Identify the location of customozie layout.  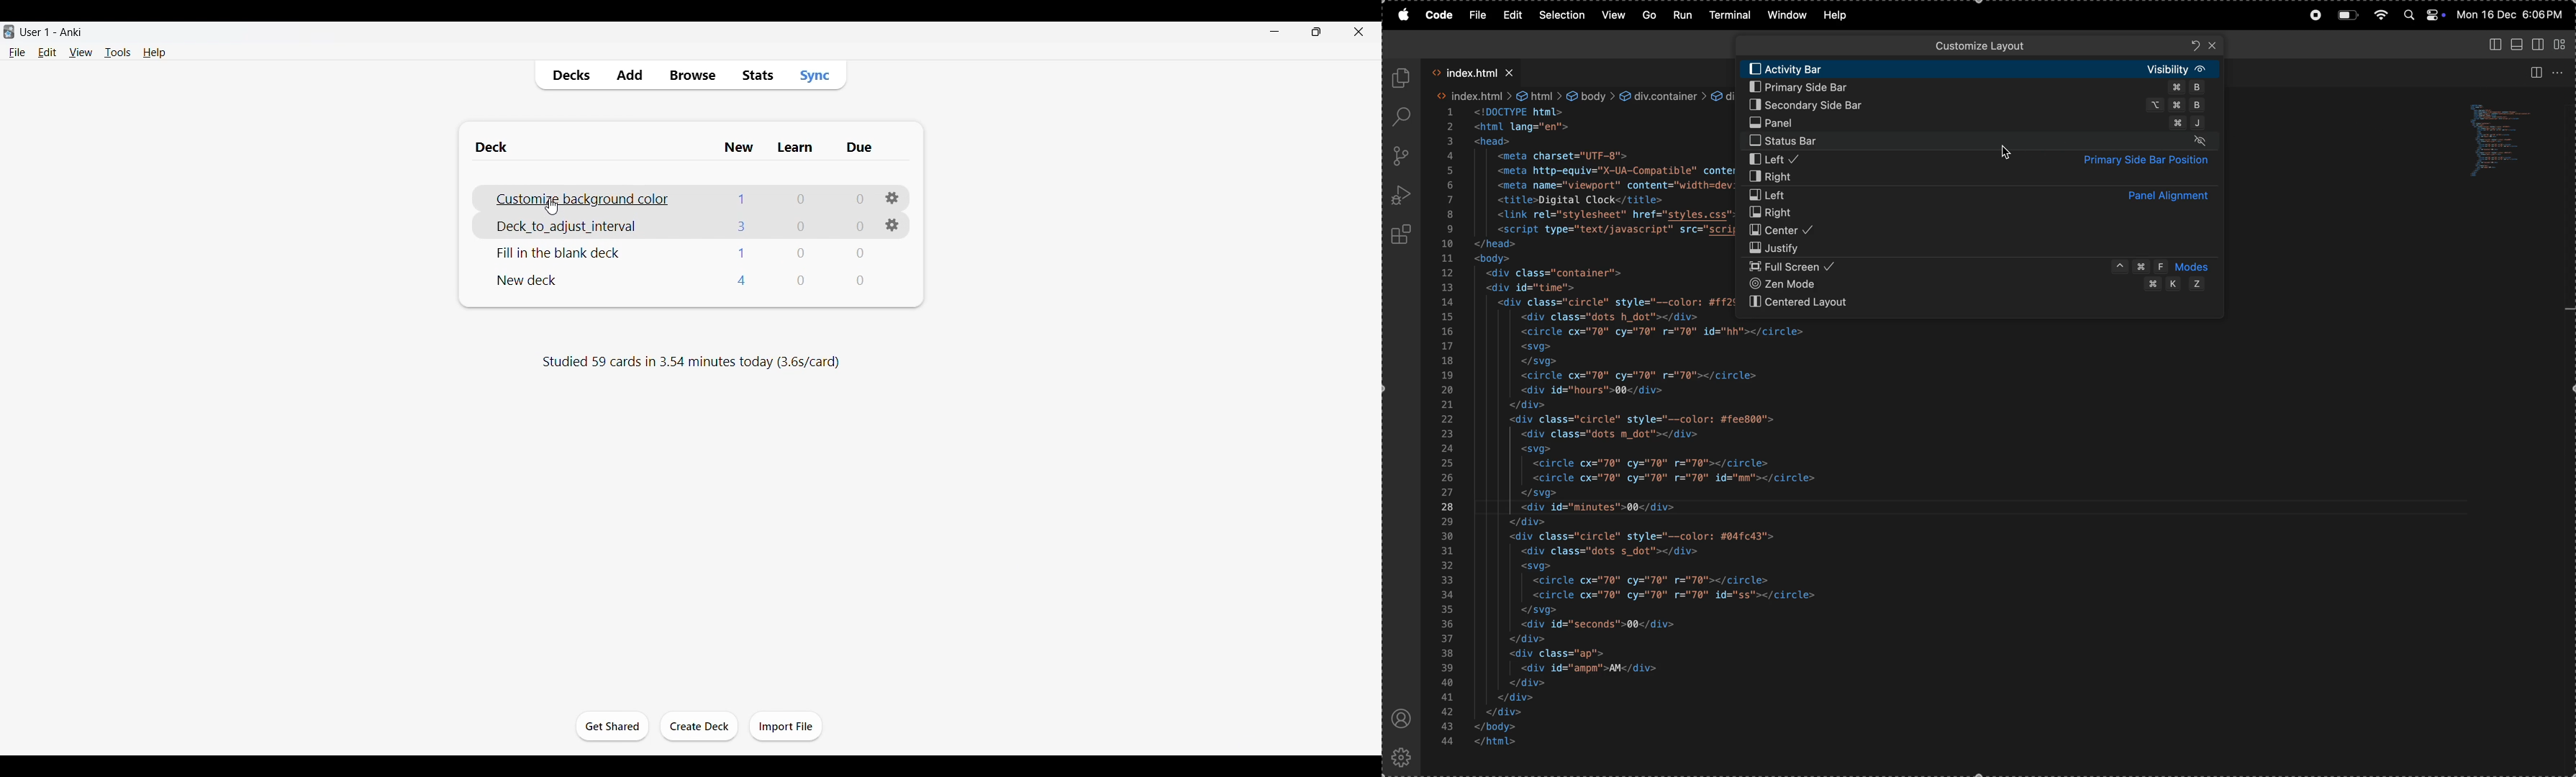
(2561, 43).